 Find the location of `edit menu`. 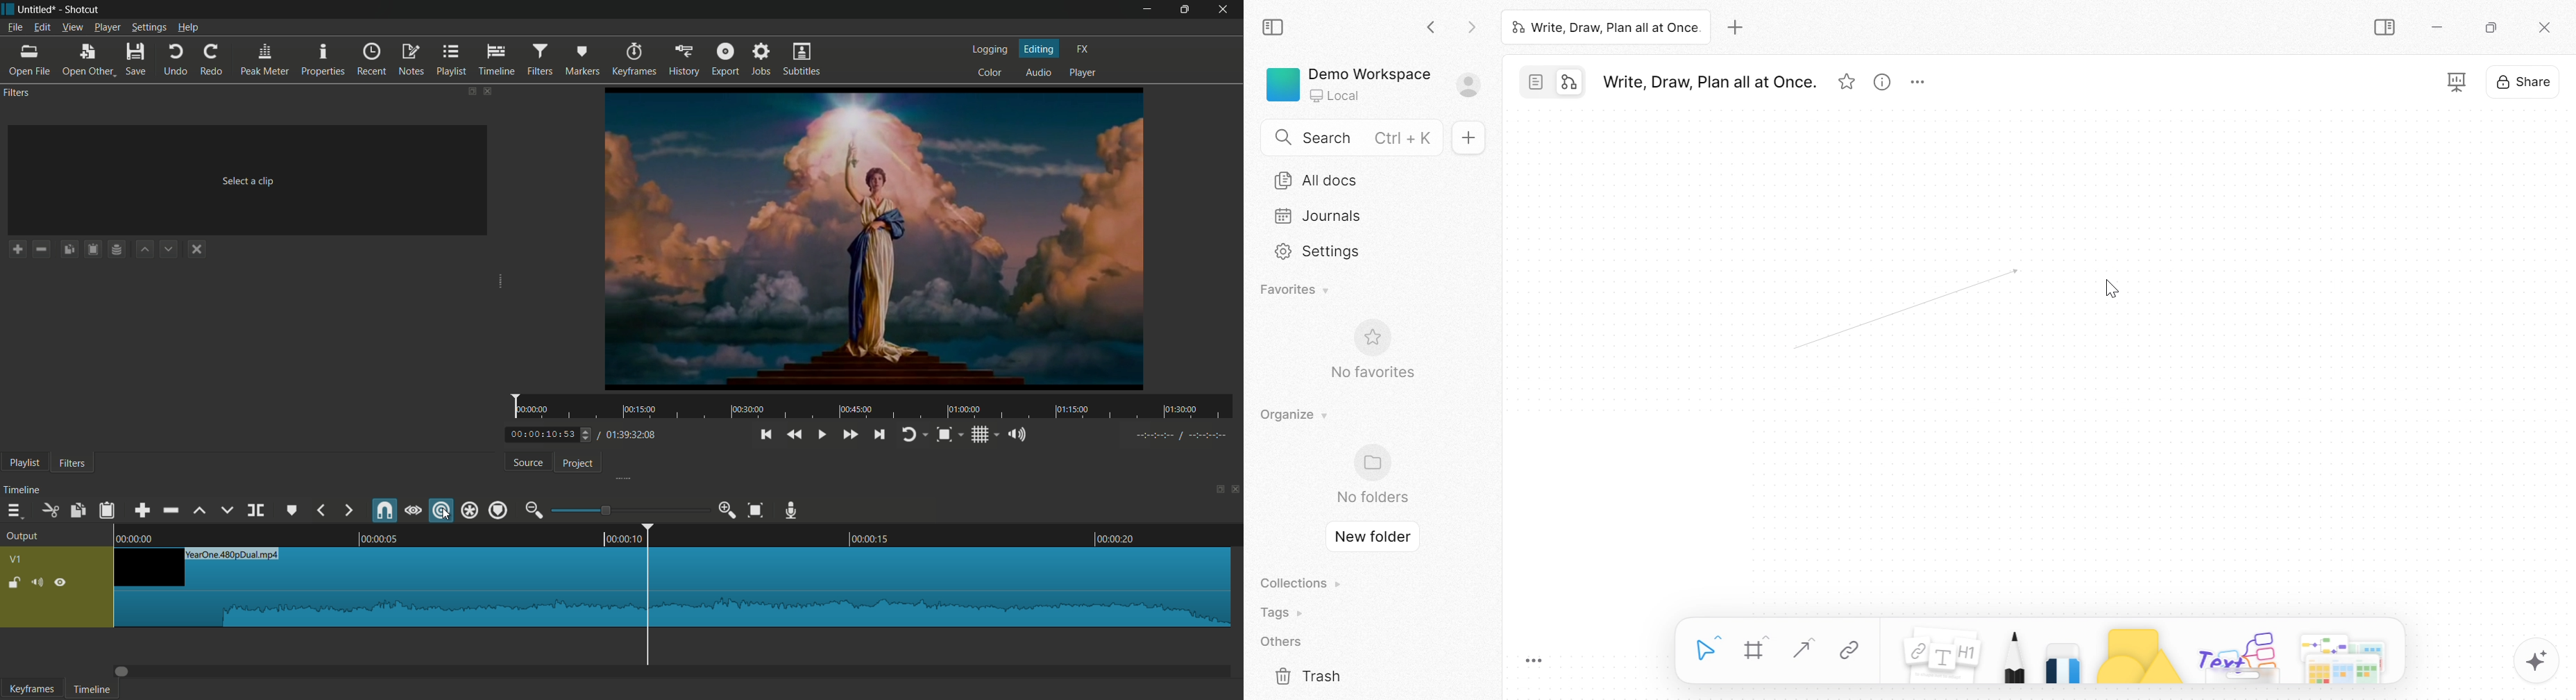

edit menu is located at coordinates (41, 28).